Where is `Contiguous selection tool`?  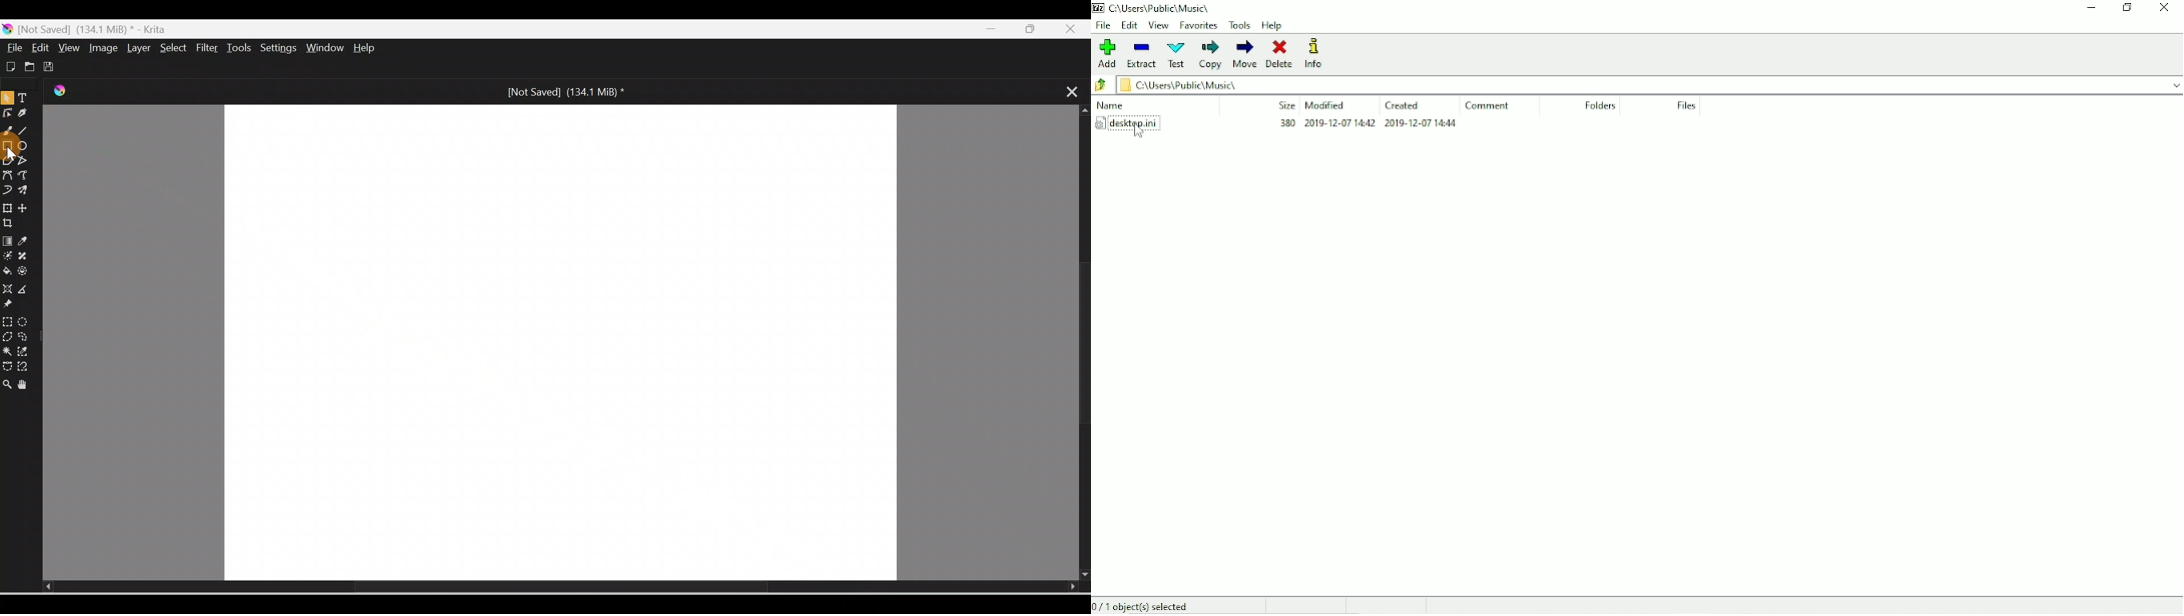
Contiguous selection tool is located at coordinates (7, 350).